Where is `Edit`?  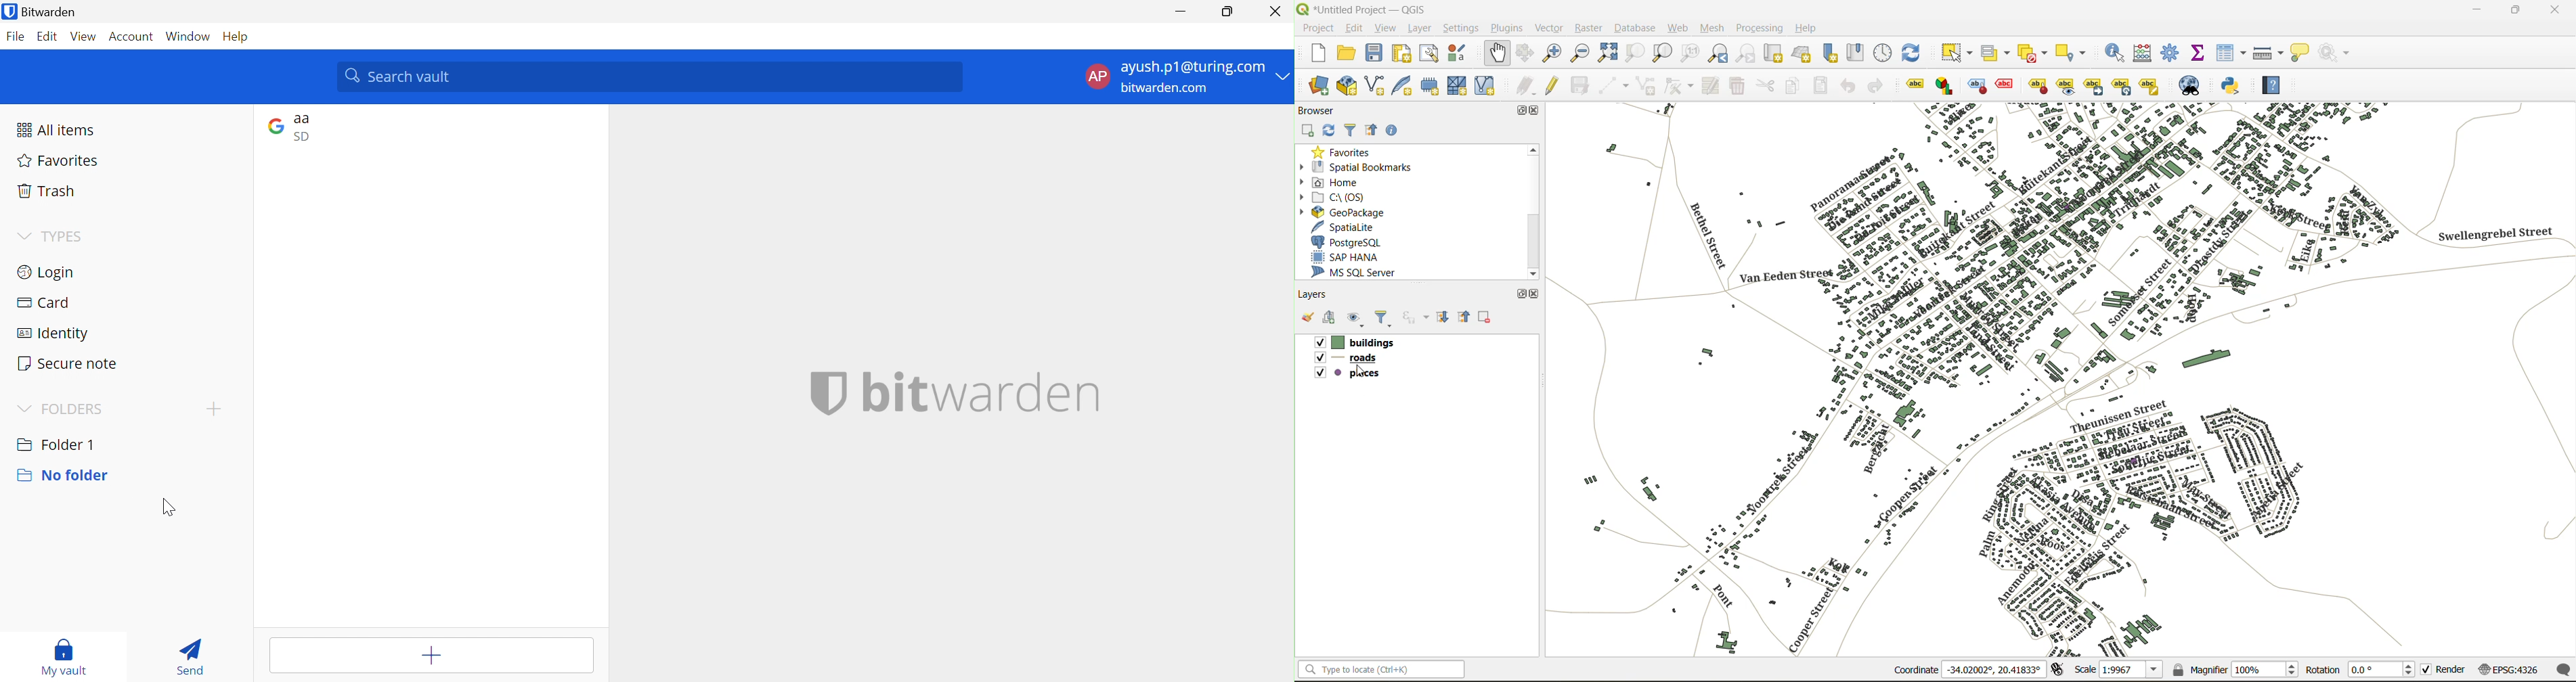
Edit is located at coordinates (47, 36).